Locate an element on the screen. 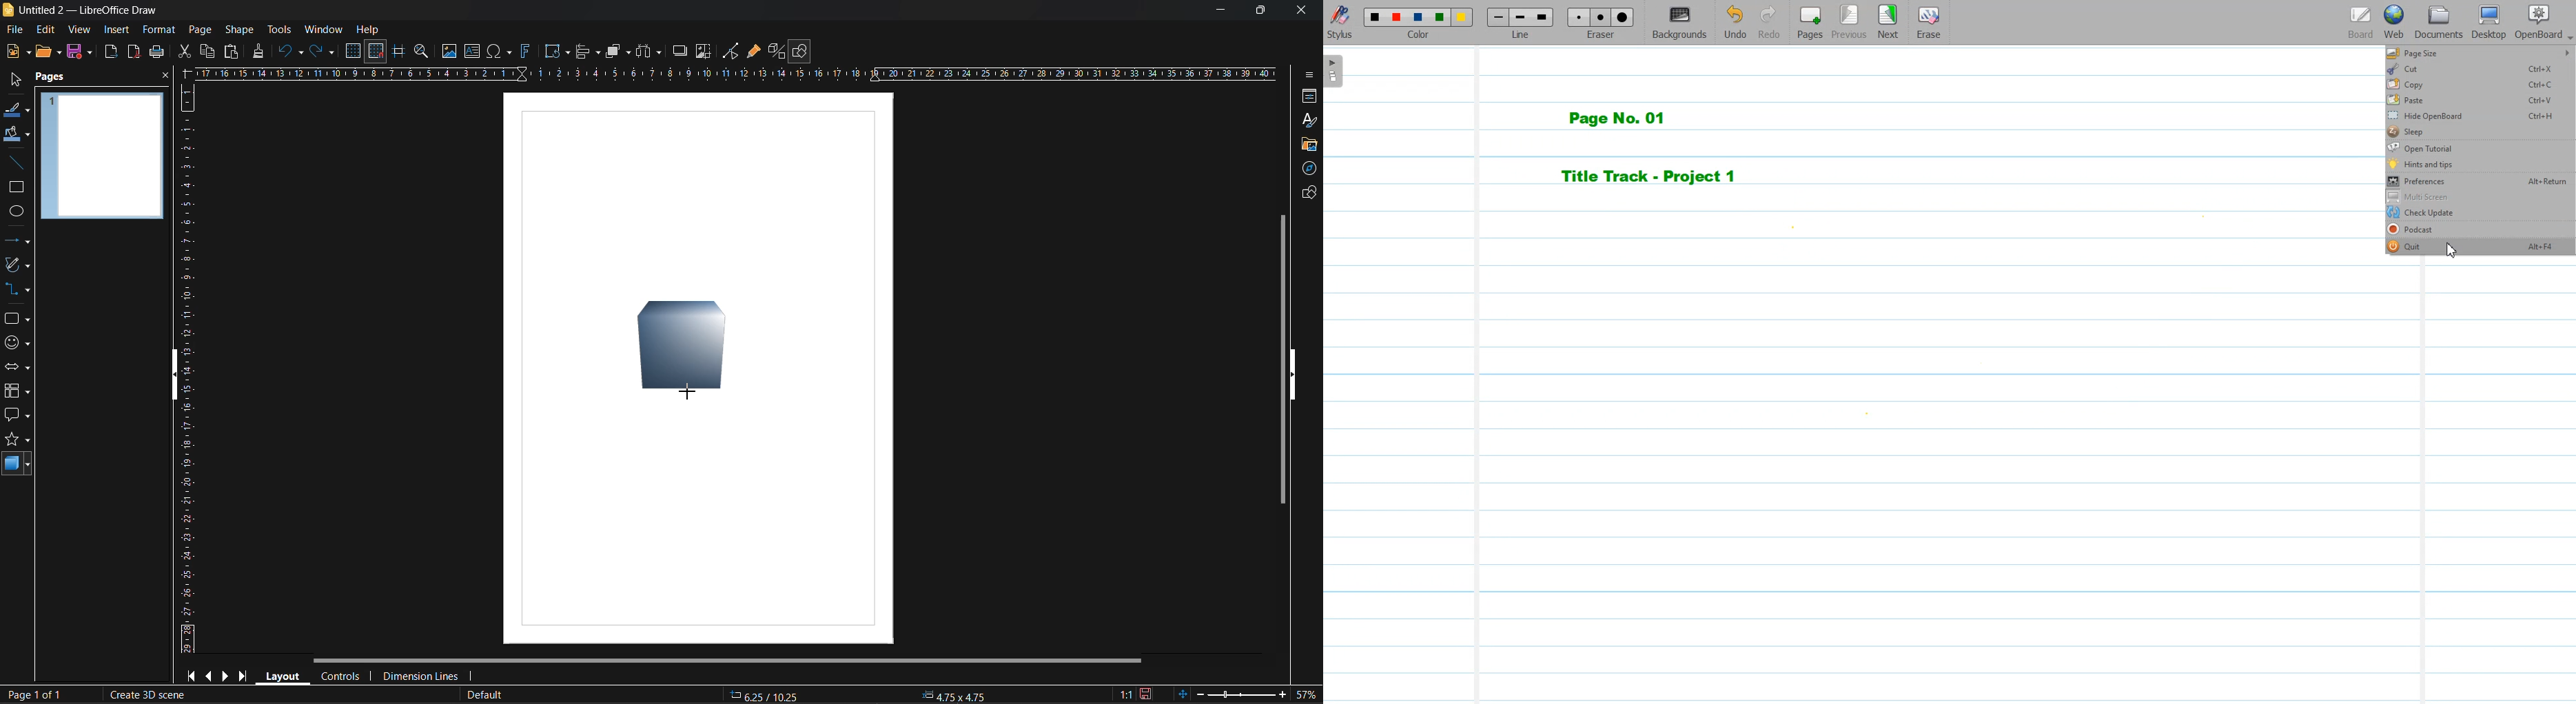  layout is located at coordinates (285, 676).